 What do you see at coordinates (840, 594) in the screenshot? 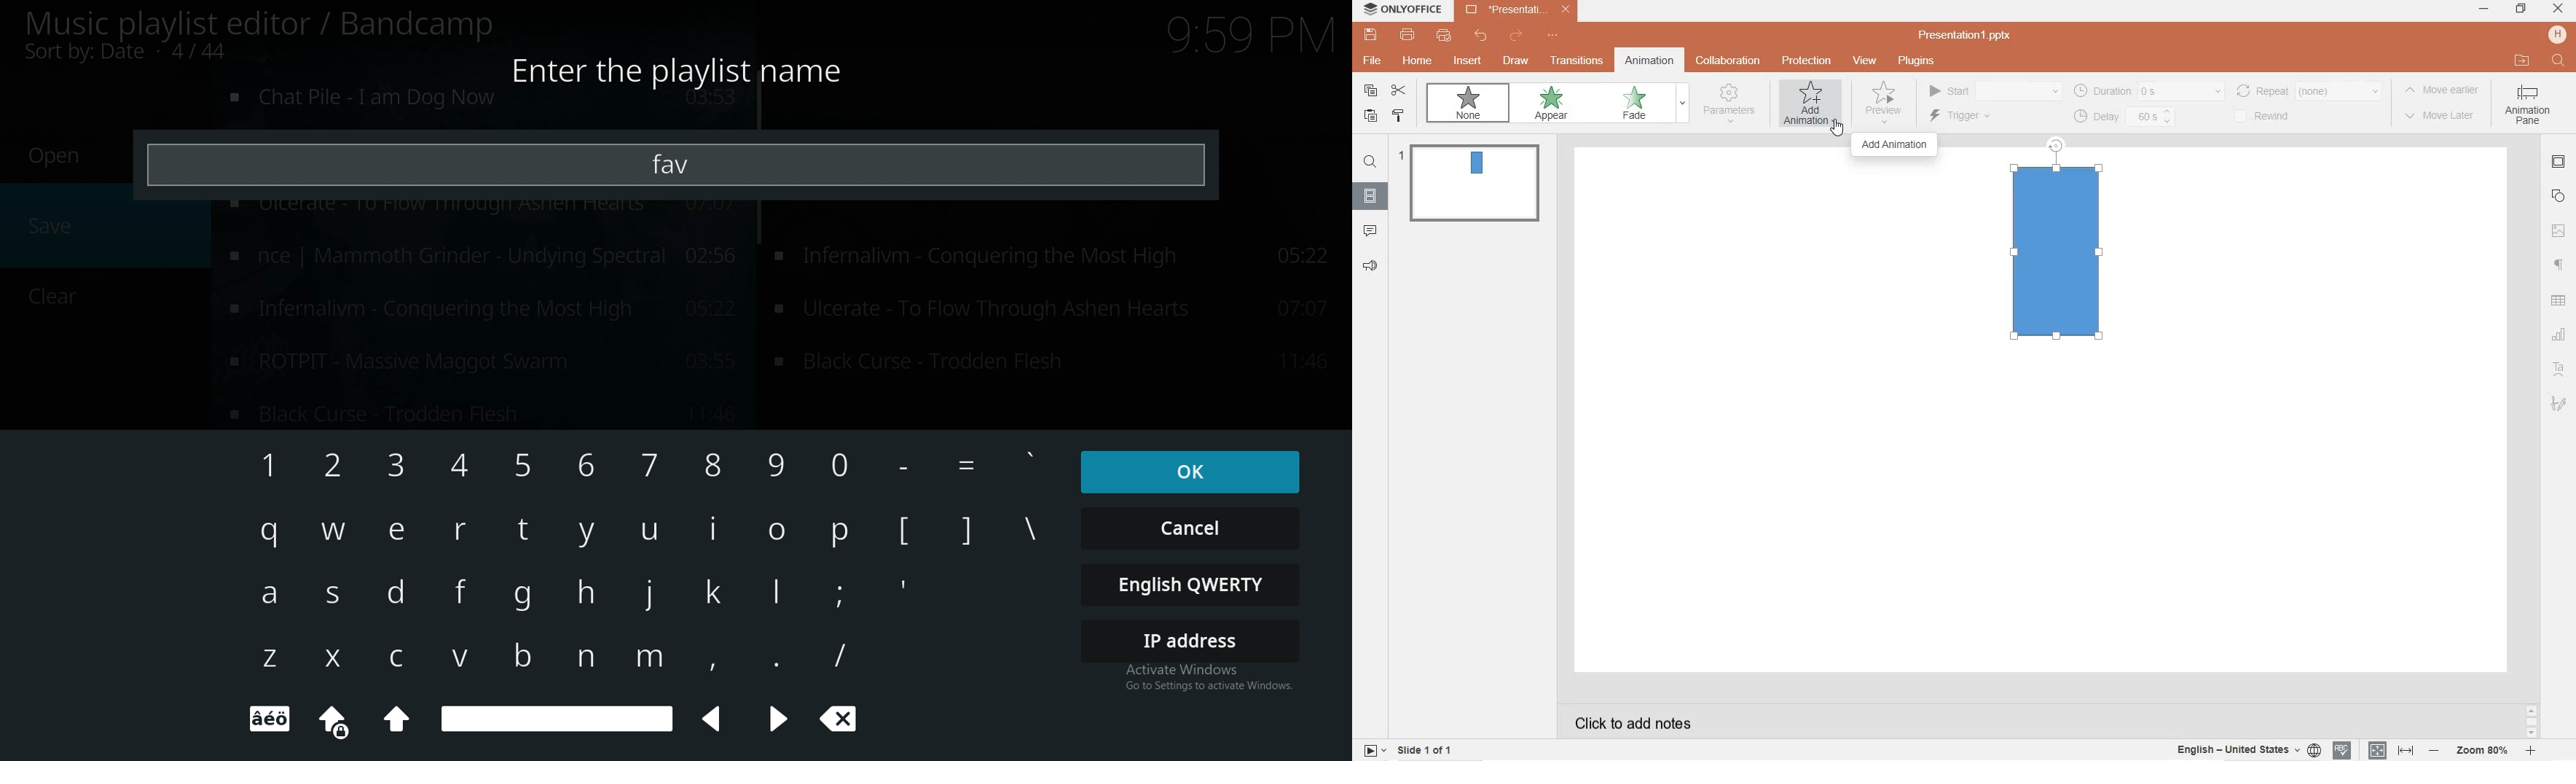
I see `keyboard input` at bounding box center [840, 594].